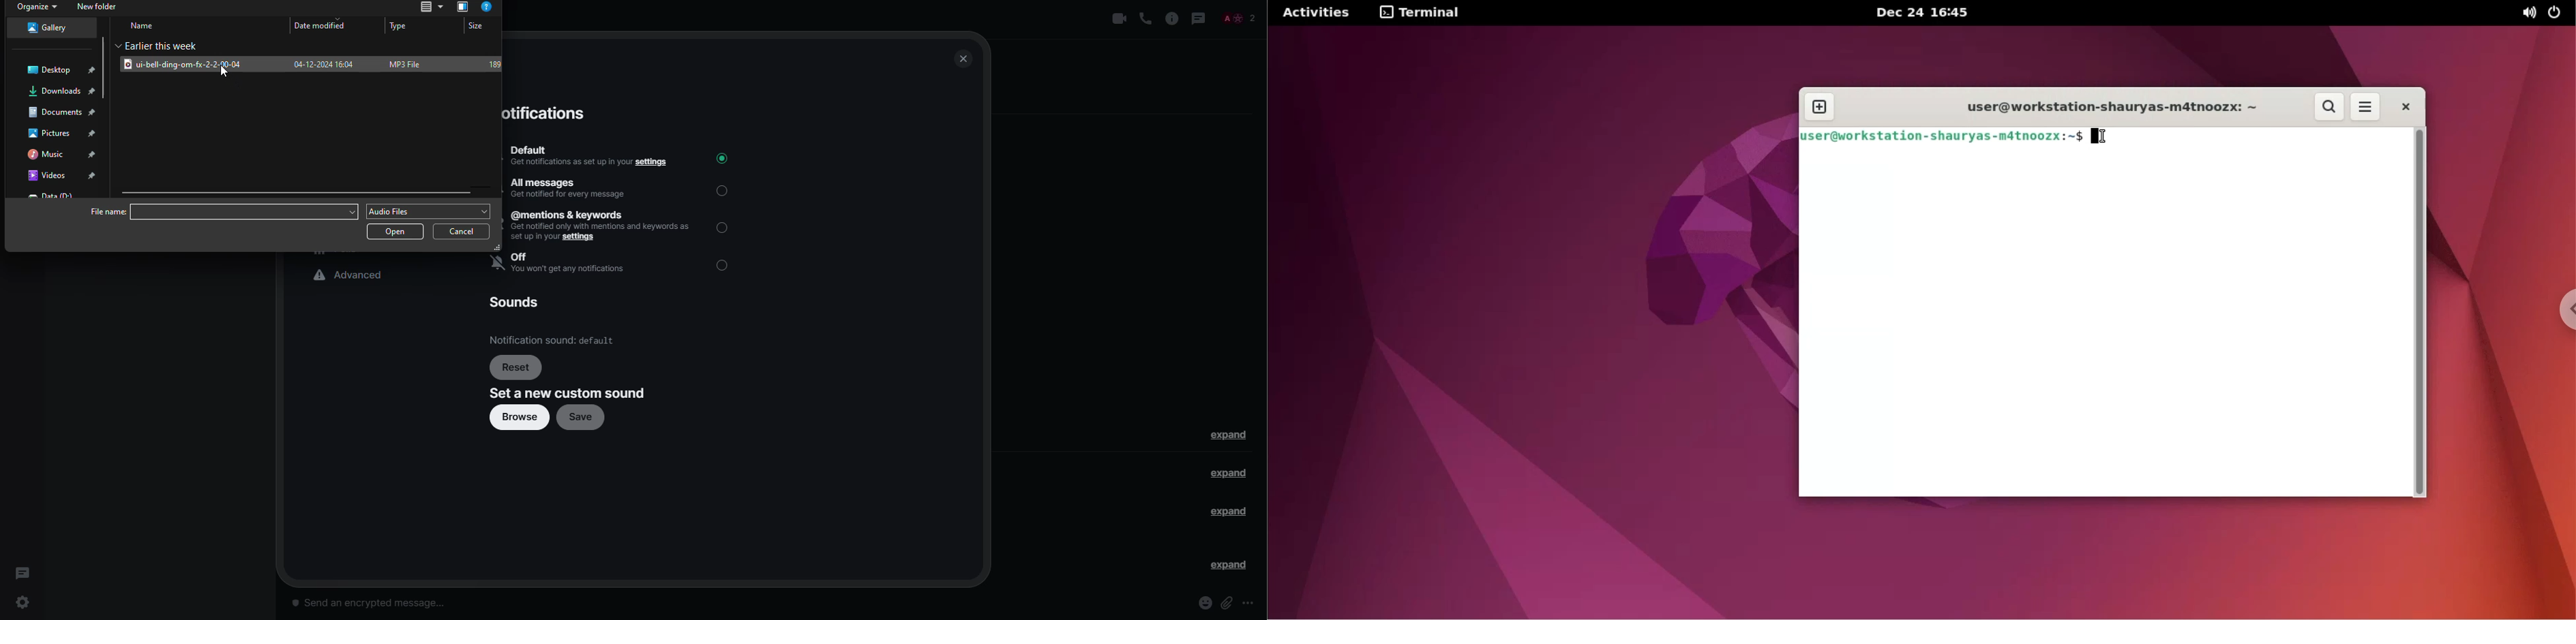 The width and height of the screenshot is (2576, 644). Describe the element at coordinates (316, 63) in the screenshot. I see `B ui-bell-ding-om-fi-2-2-00-04 04-12-2024 16:04 MP3 File 189` at that location.